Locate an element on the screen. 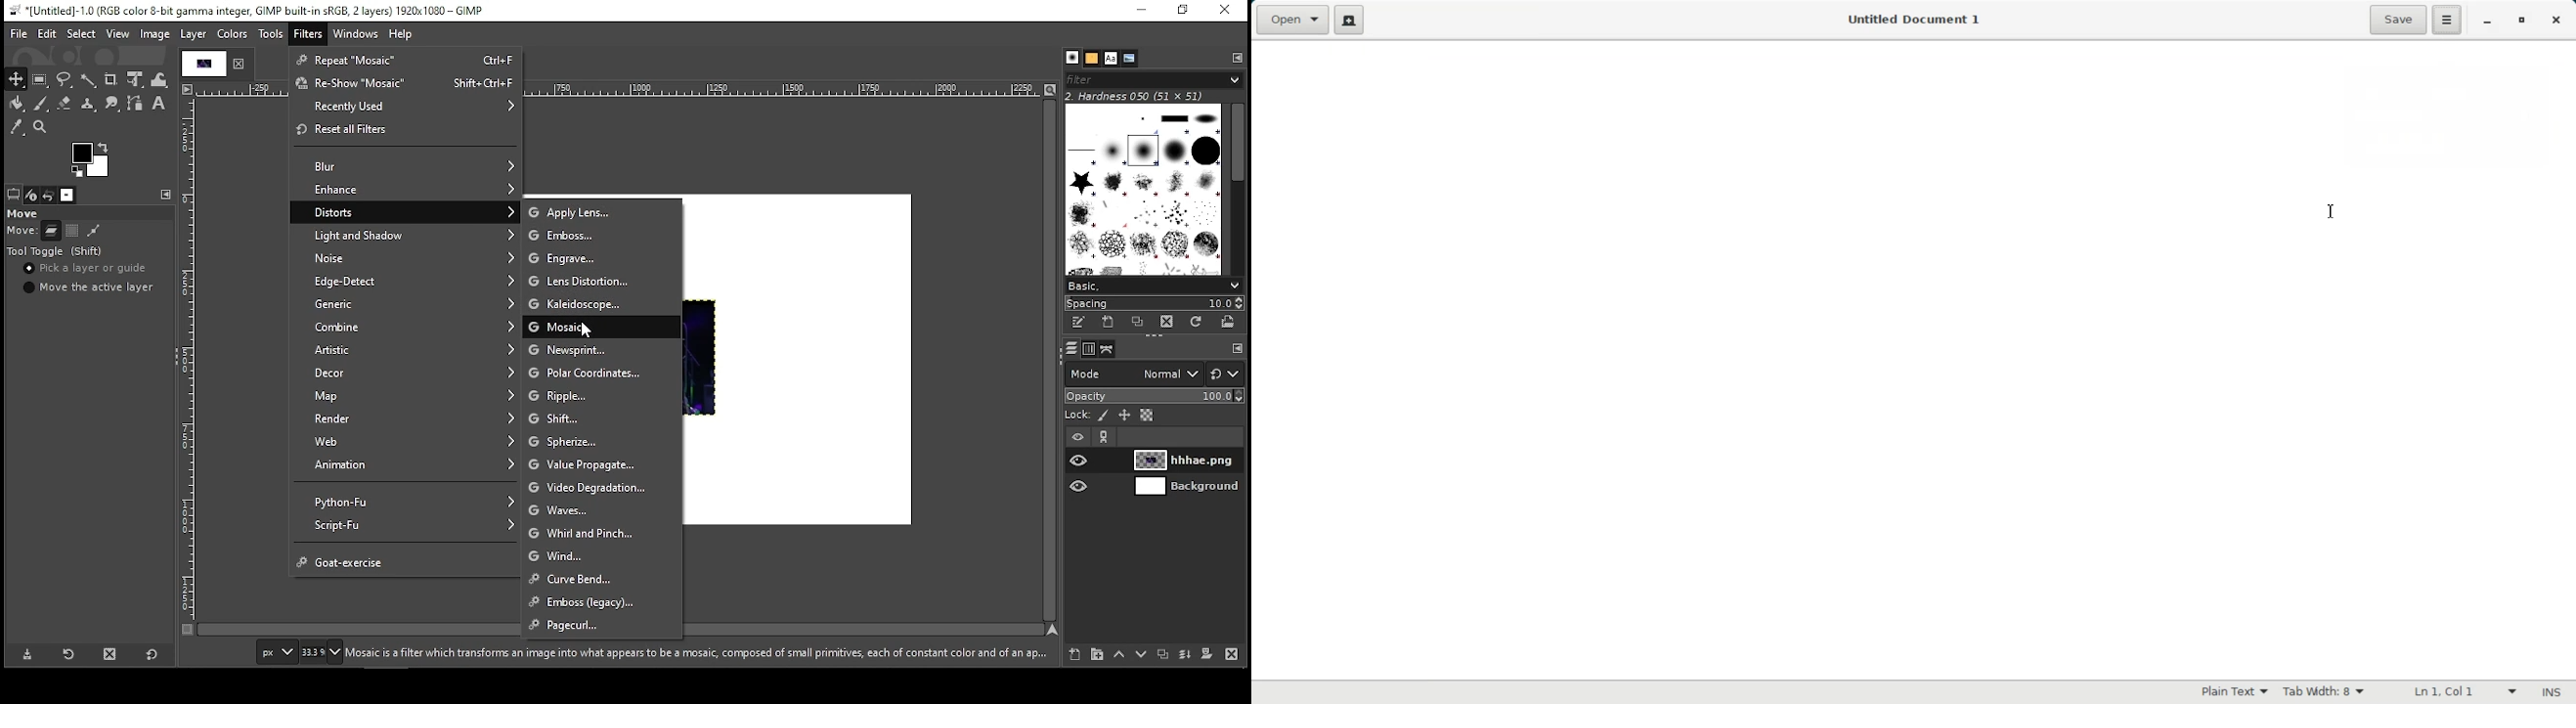 The width and height of the screenshot is (2576, 728). tool toggle is located at coordinates (54, 251).